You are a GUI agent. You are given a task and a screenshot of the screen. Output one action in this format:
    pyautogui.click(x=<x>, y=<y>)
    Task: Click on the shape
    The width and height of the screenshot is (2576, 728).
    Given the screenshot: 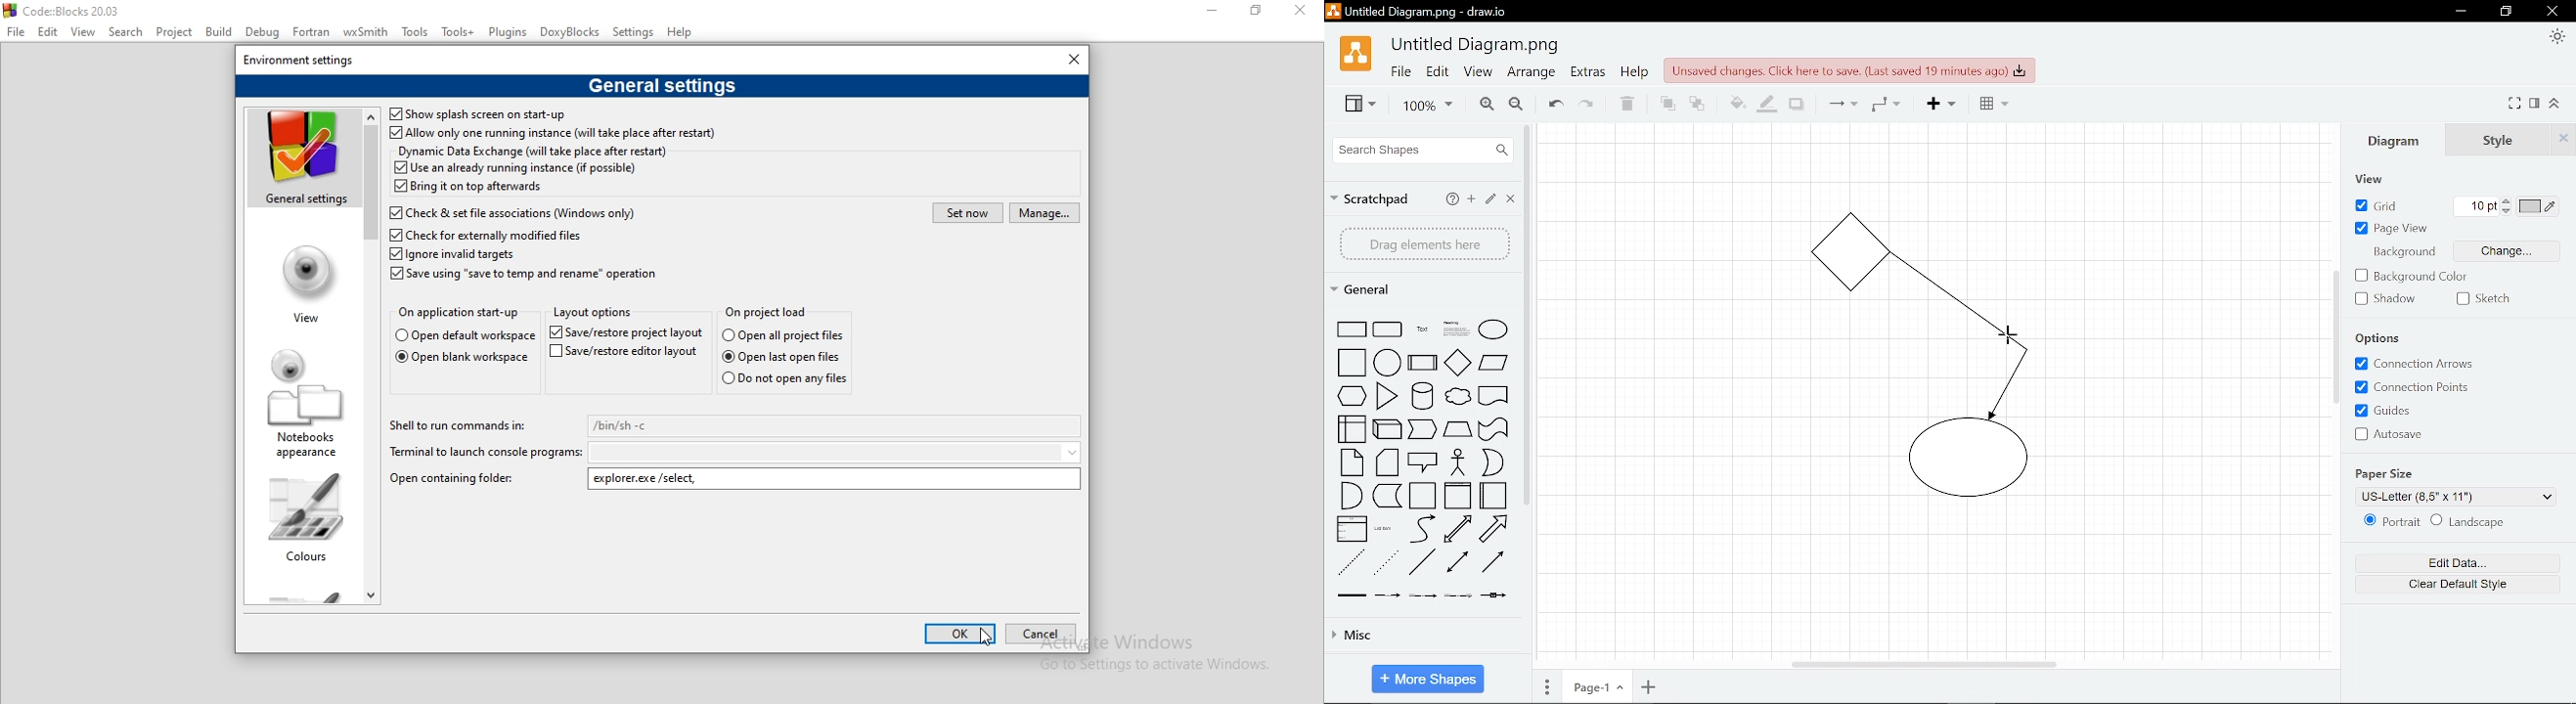 What is the action you would take?
    pyautogui.click(x=1389, y=463)
    